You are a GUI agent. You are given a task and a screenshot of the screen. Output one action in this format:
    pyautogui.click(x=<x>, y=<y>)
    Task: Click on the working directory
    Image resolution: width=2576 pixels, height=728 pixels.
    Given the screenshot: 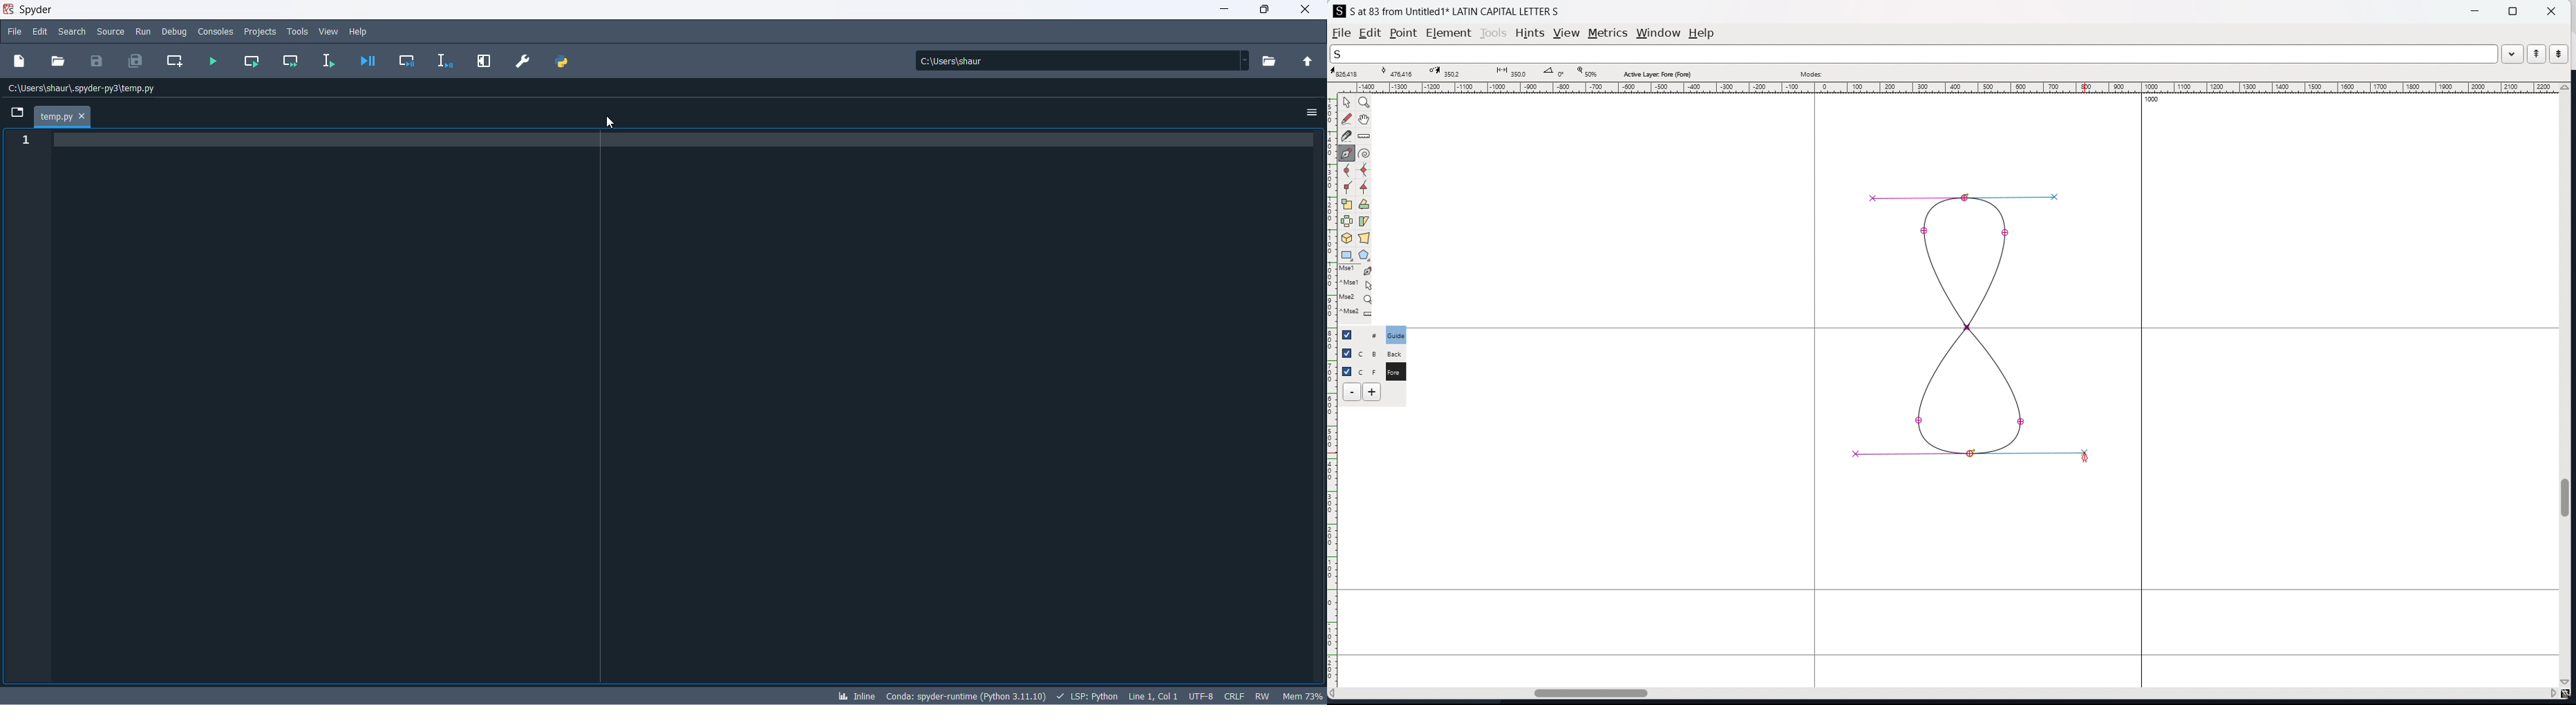 What is the action you would take?
    pyautogui.click(x=1272, y=62)
    